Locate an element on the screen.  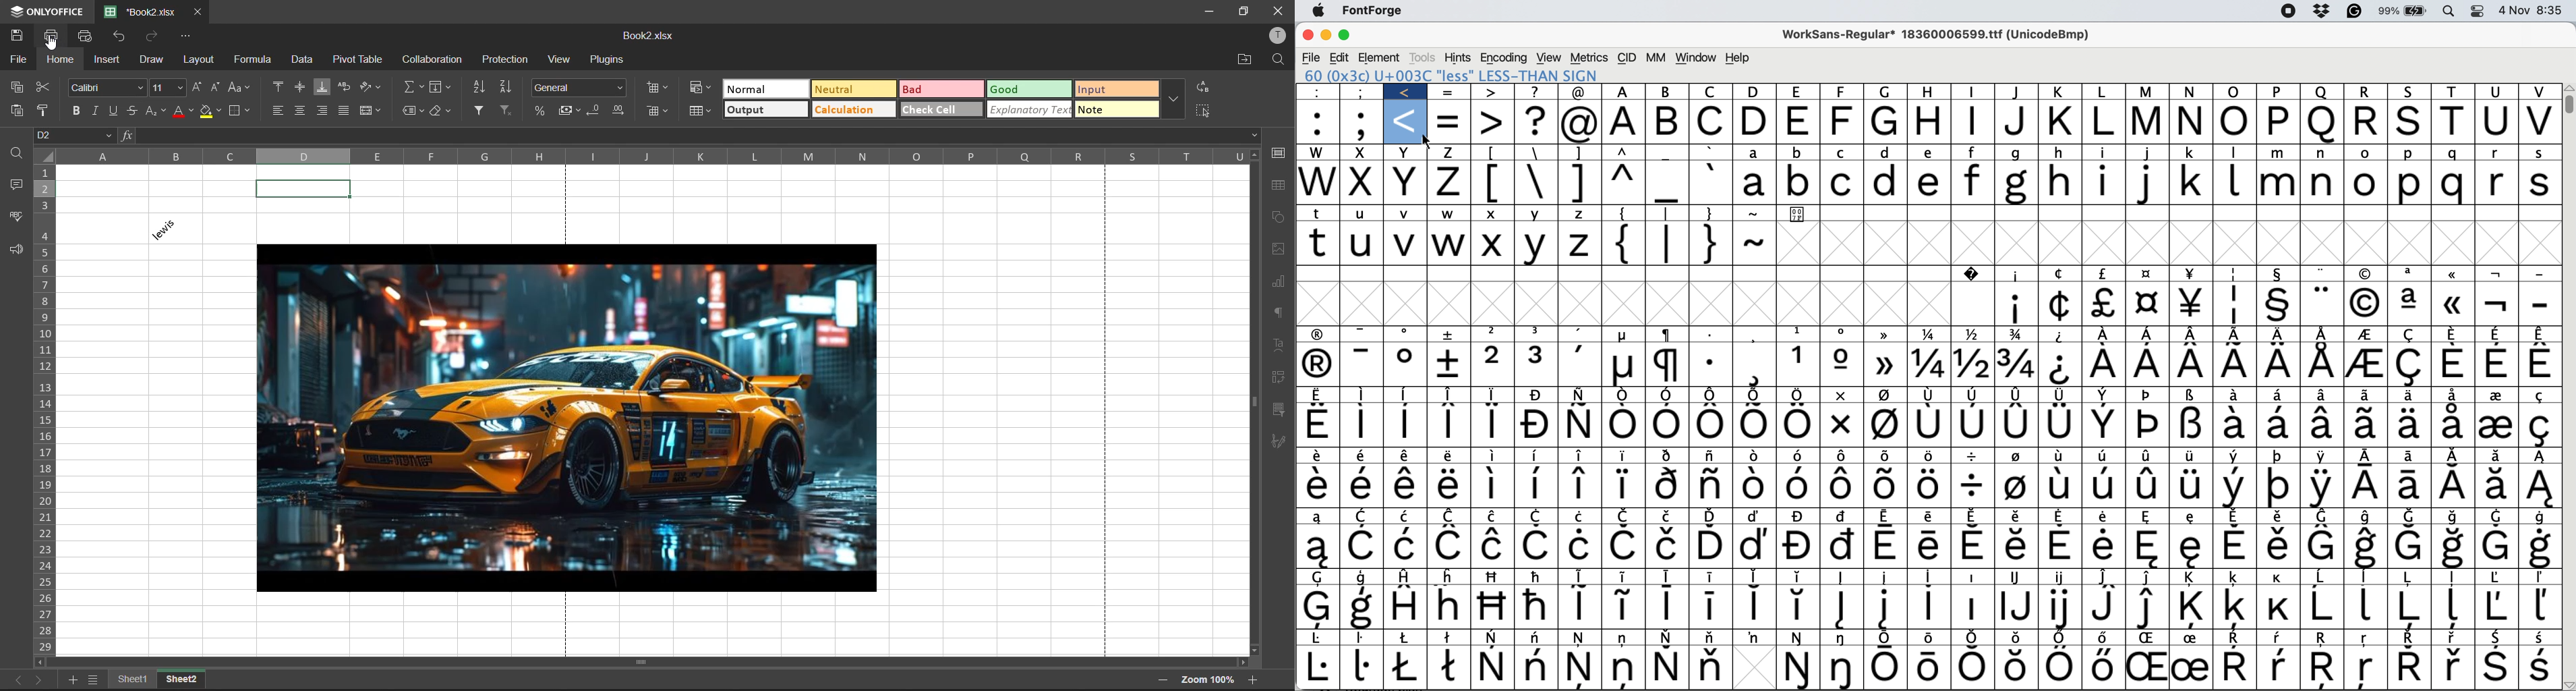
Symbol is located at coordinates (1624, 454).